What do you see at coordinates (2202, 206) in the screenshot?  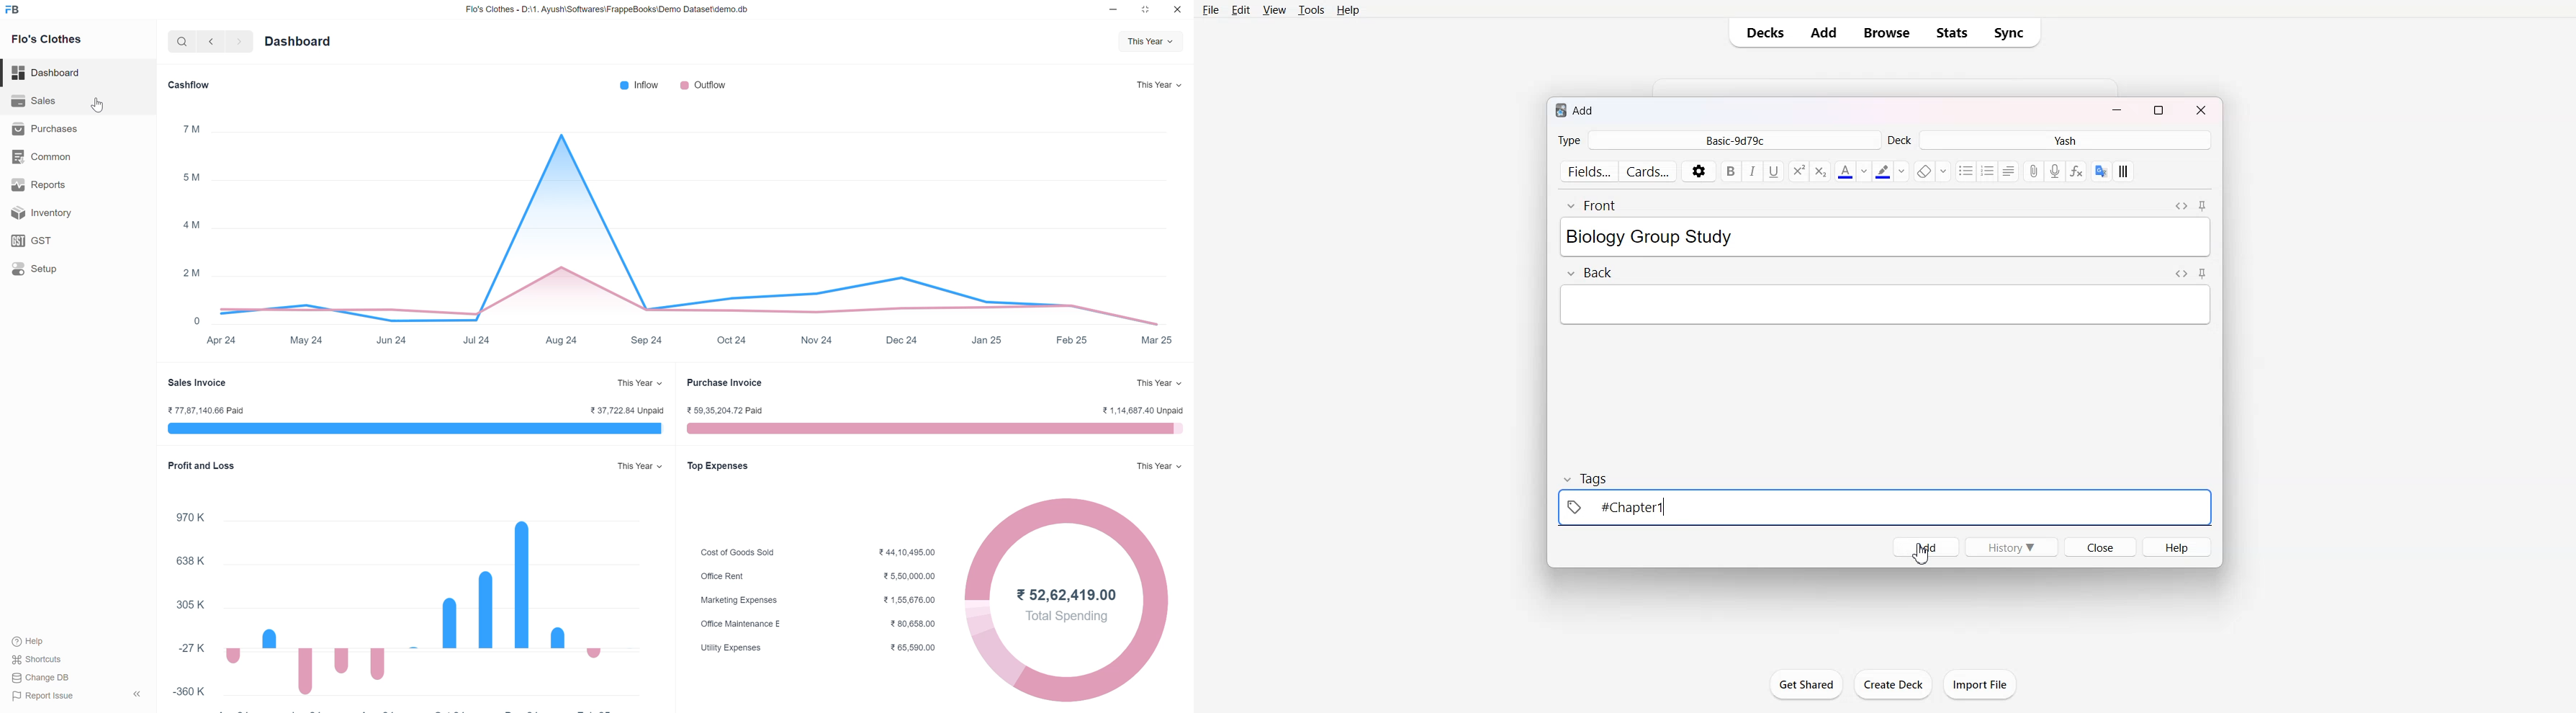 I see `Toggle Sticky` at bounding box center [2202, 206].